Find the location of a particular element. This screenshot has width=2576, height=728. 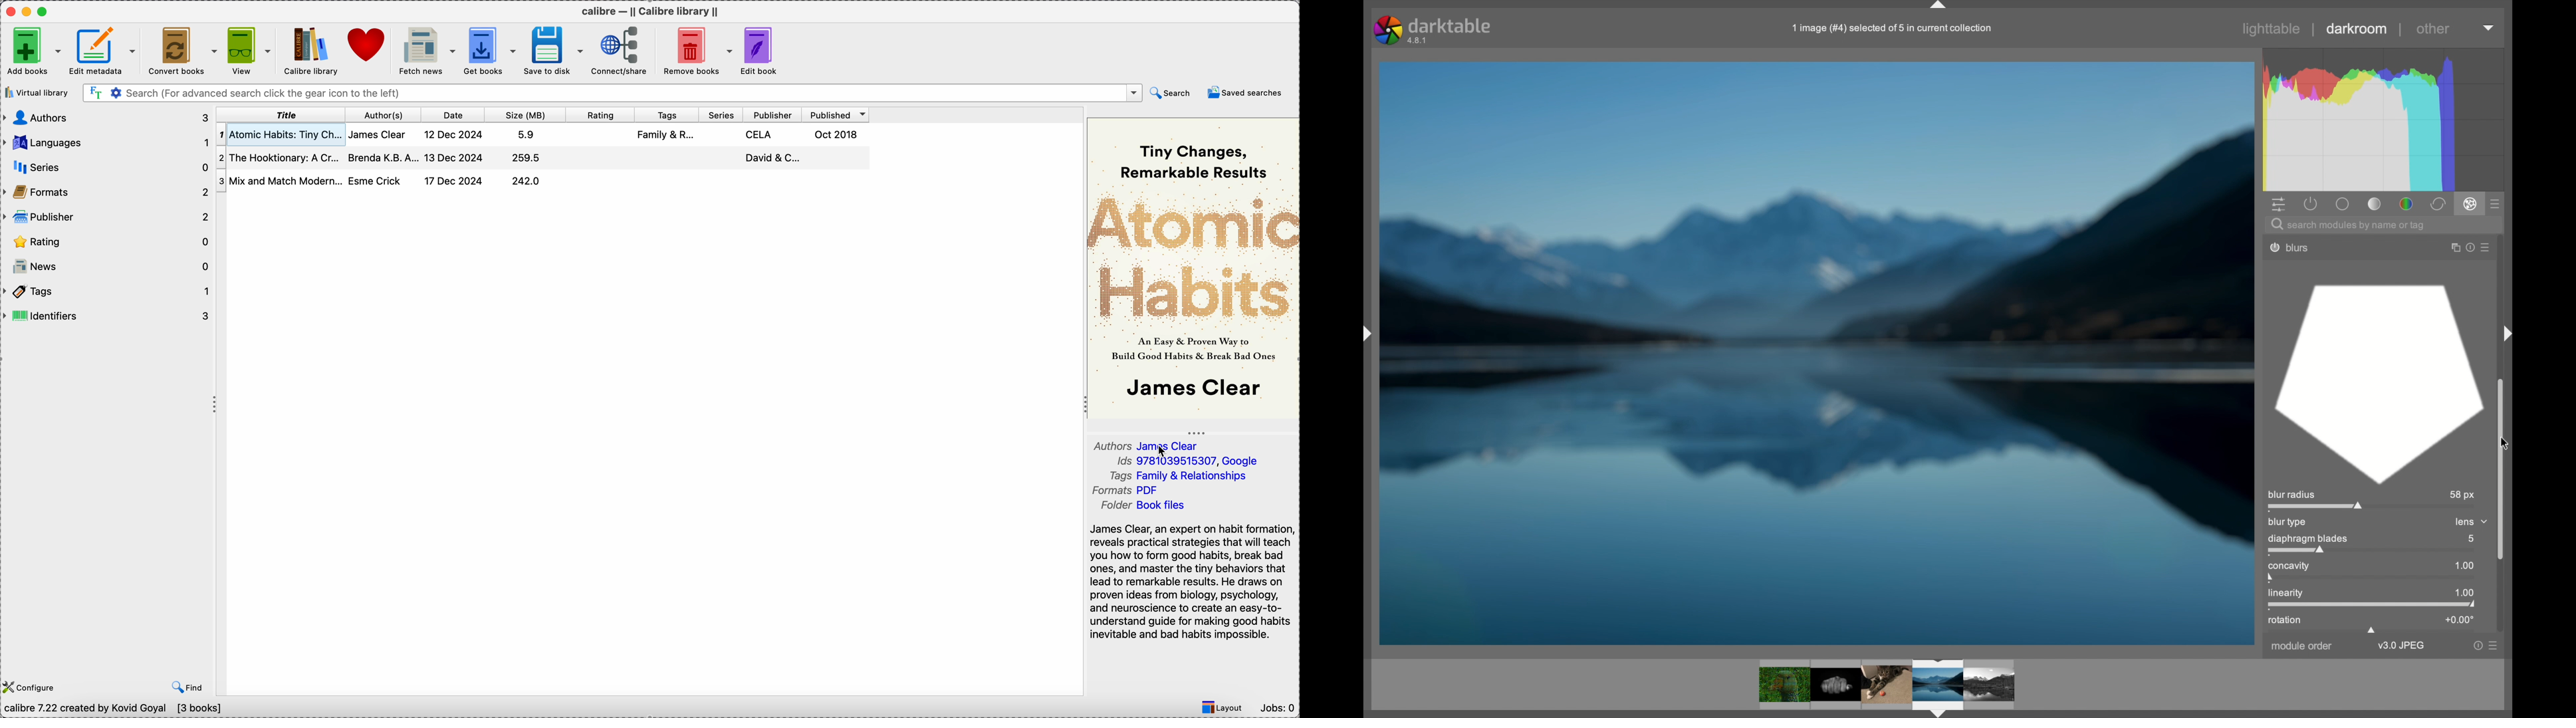

 is located at coordinates (1361, 338).